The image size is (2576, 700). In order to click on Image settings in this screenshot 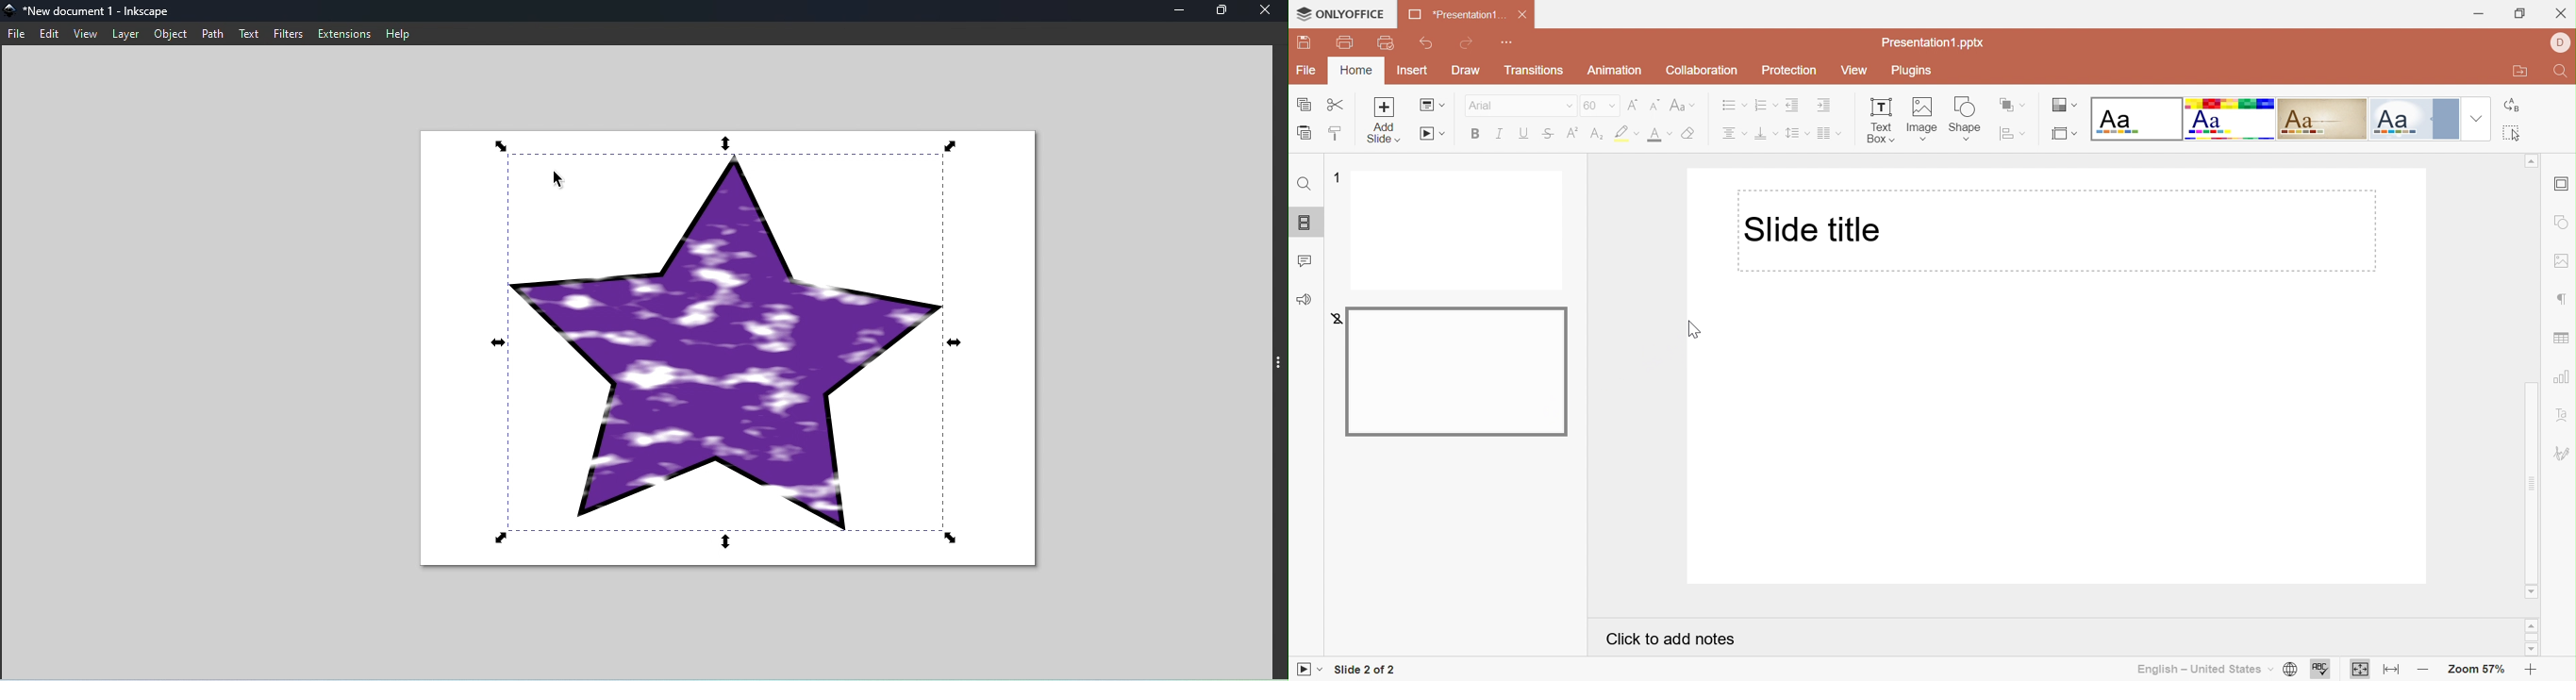, I will do `click(2564, 262)`.